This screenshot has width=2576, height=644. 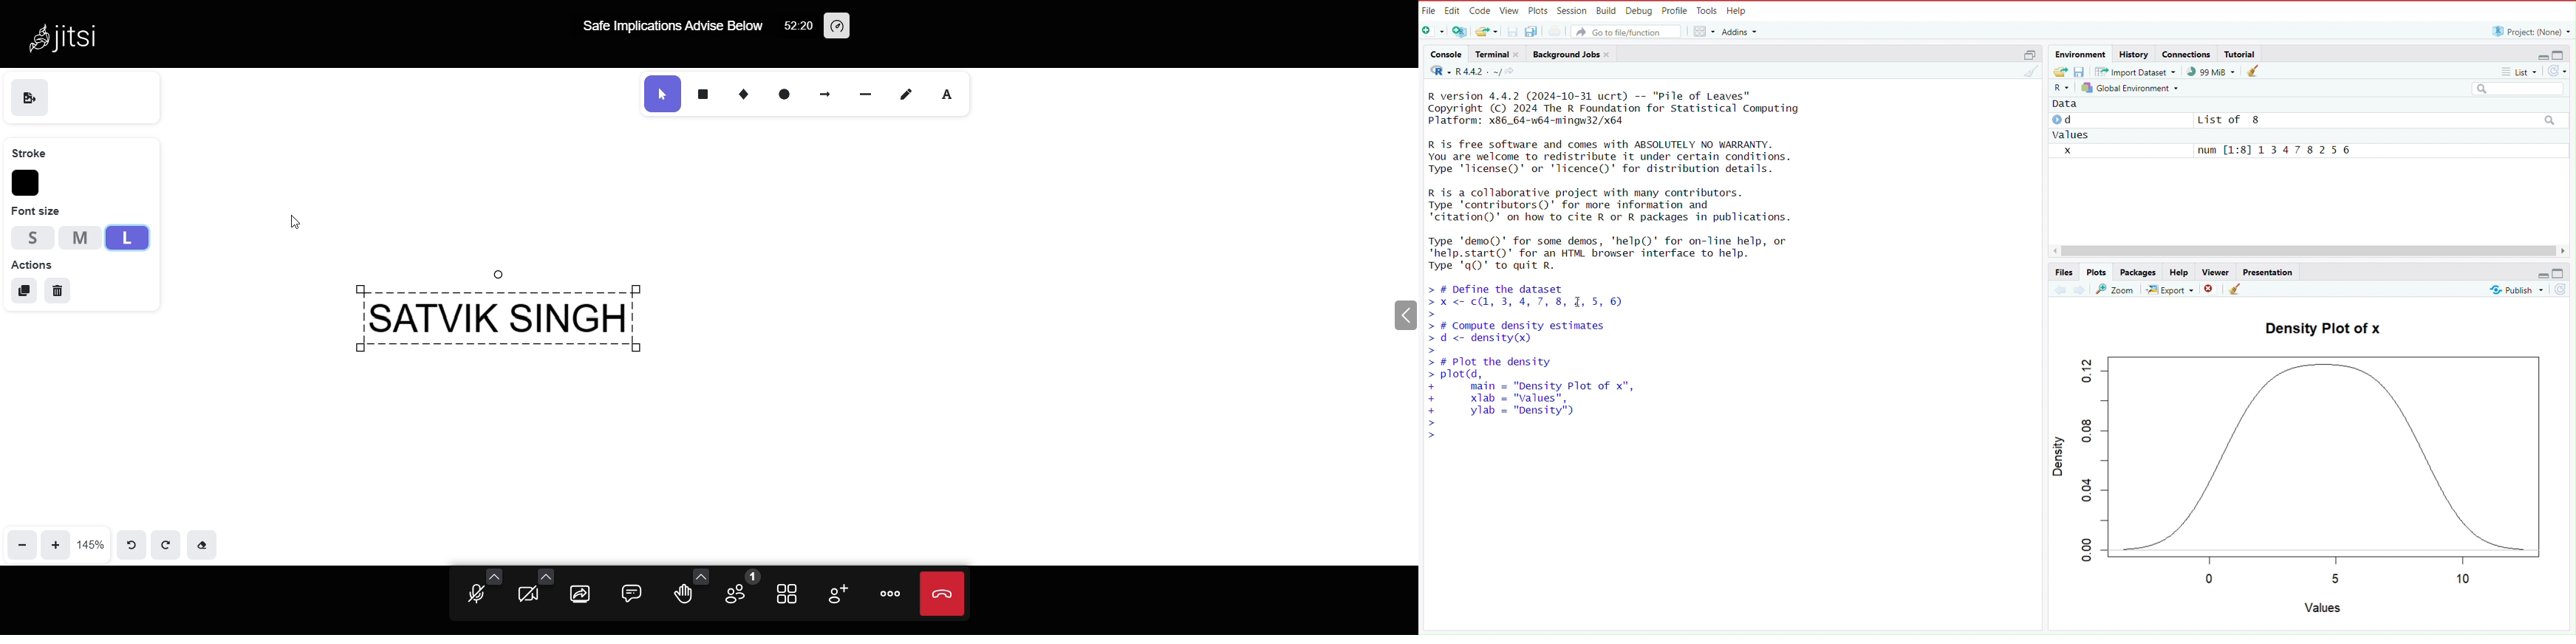 I want to click on list, so click(x=2523, y=73).